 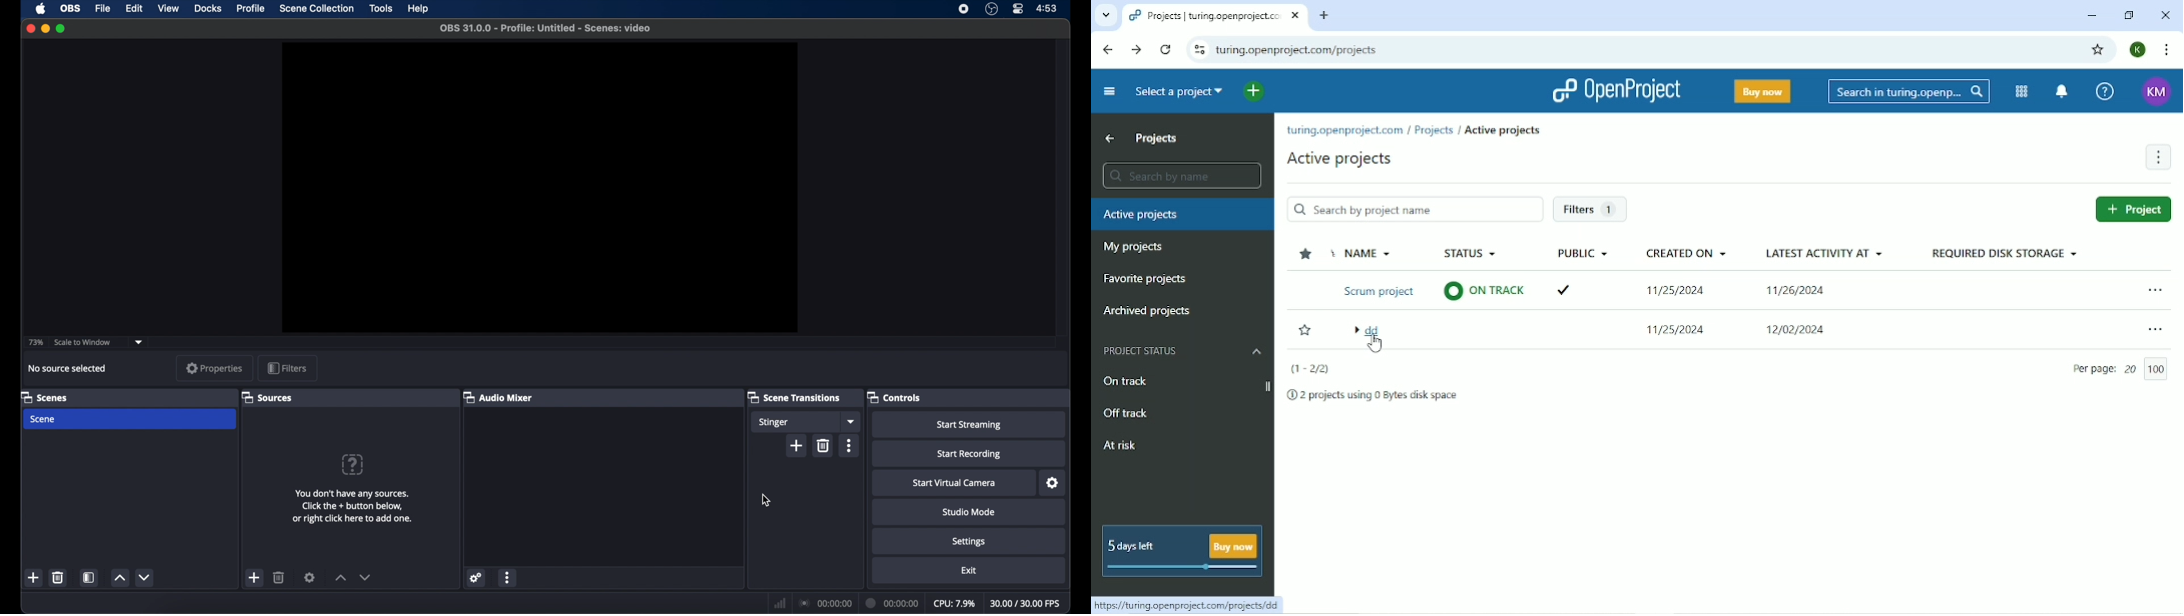 I want to click on Created on, so click(x=1682, y=252).